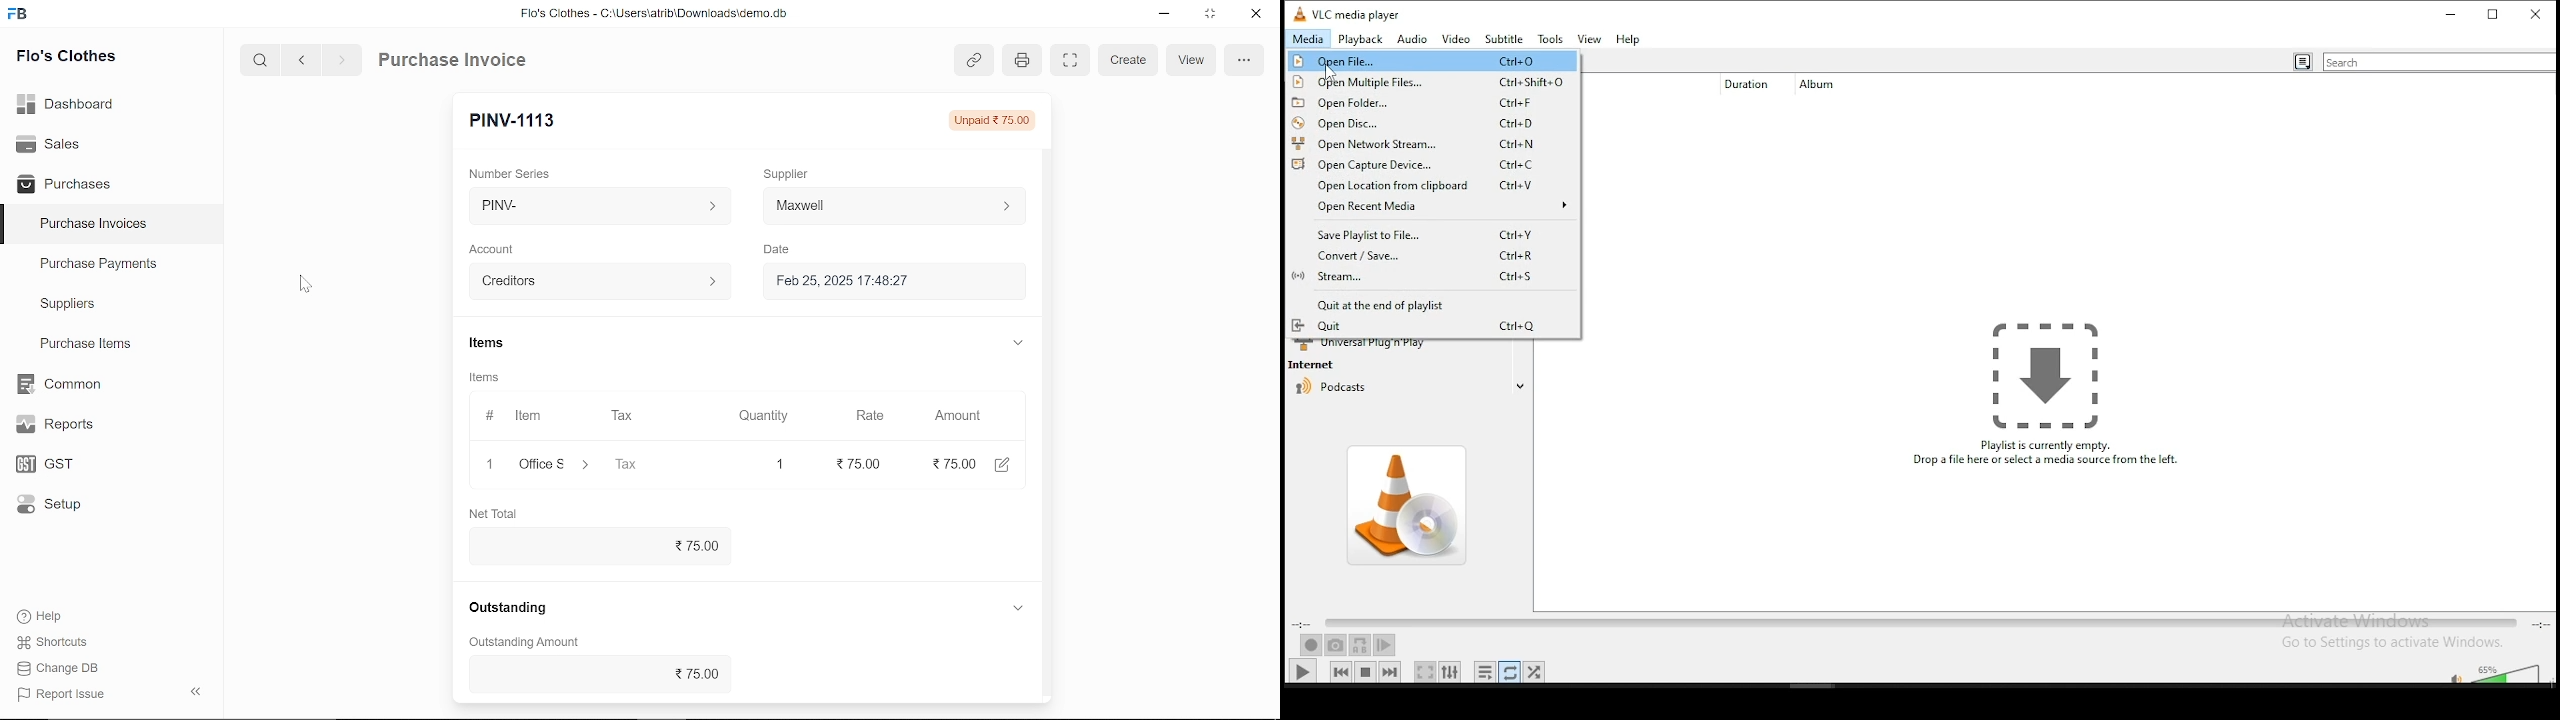 This screenshot has height=728, width=2576. I want to click on cursor, so click(1331, 73).